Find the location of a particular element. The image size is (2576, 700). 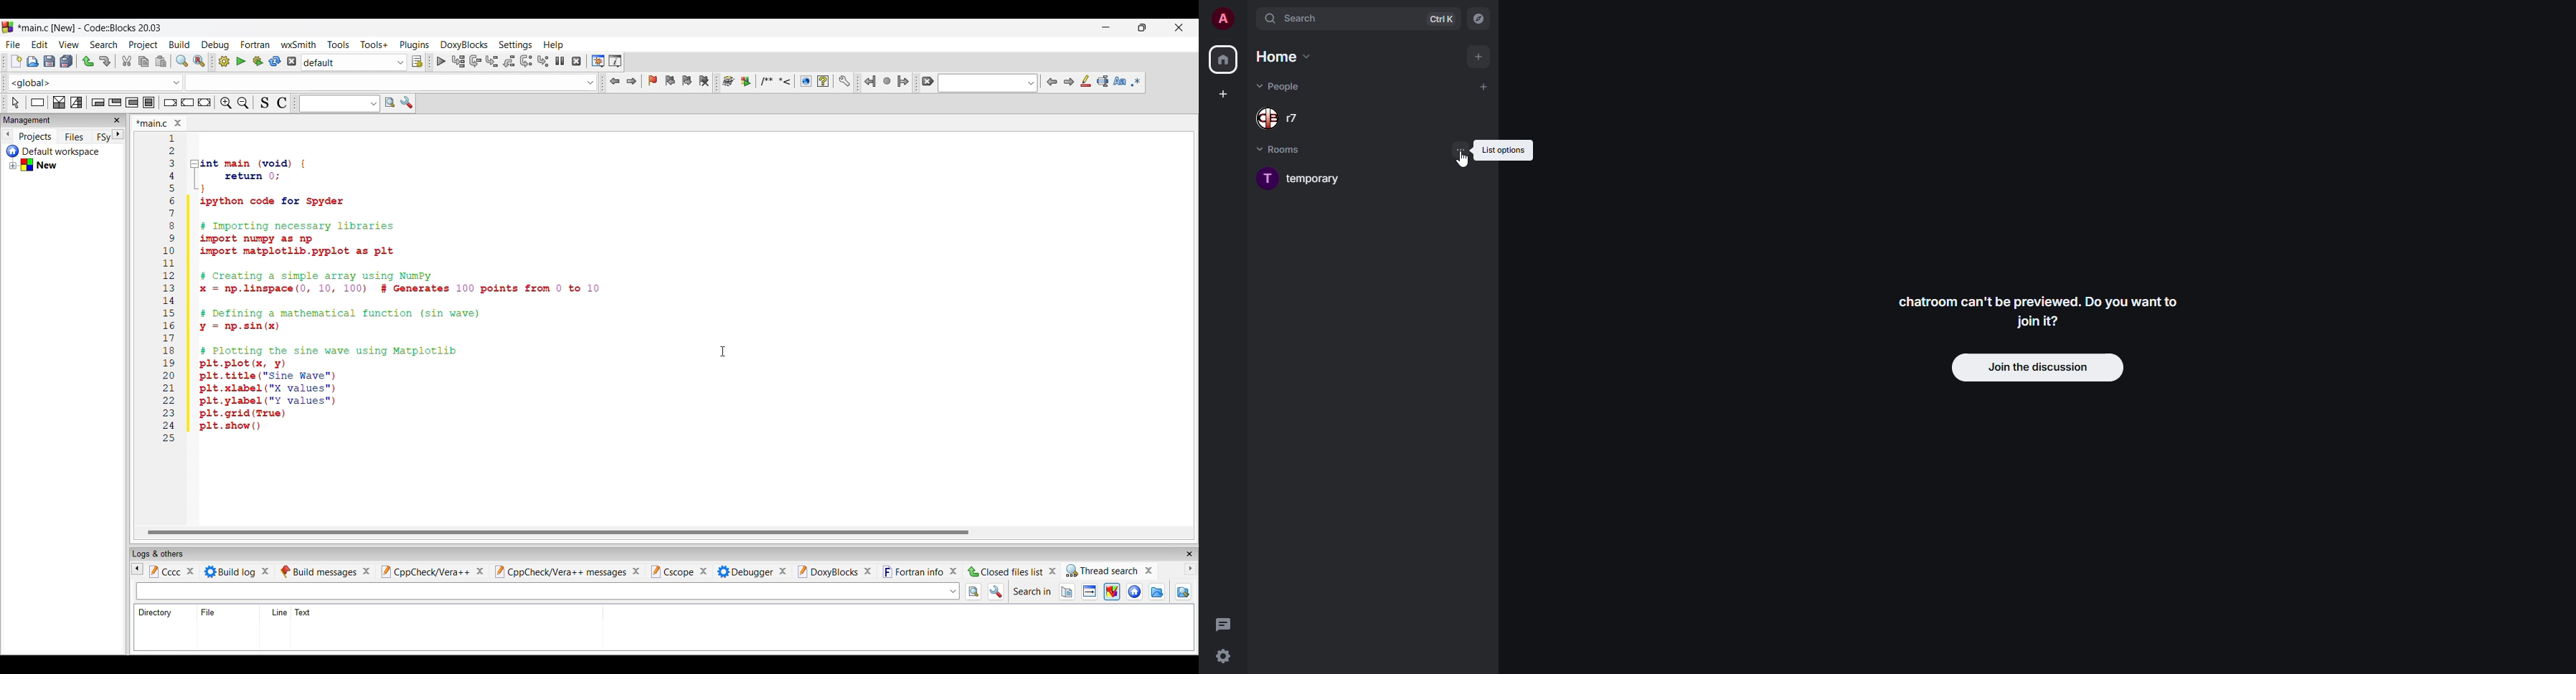

Current tab is located at coordinates (22, 120).